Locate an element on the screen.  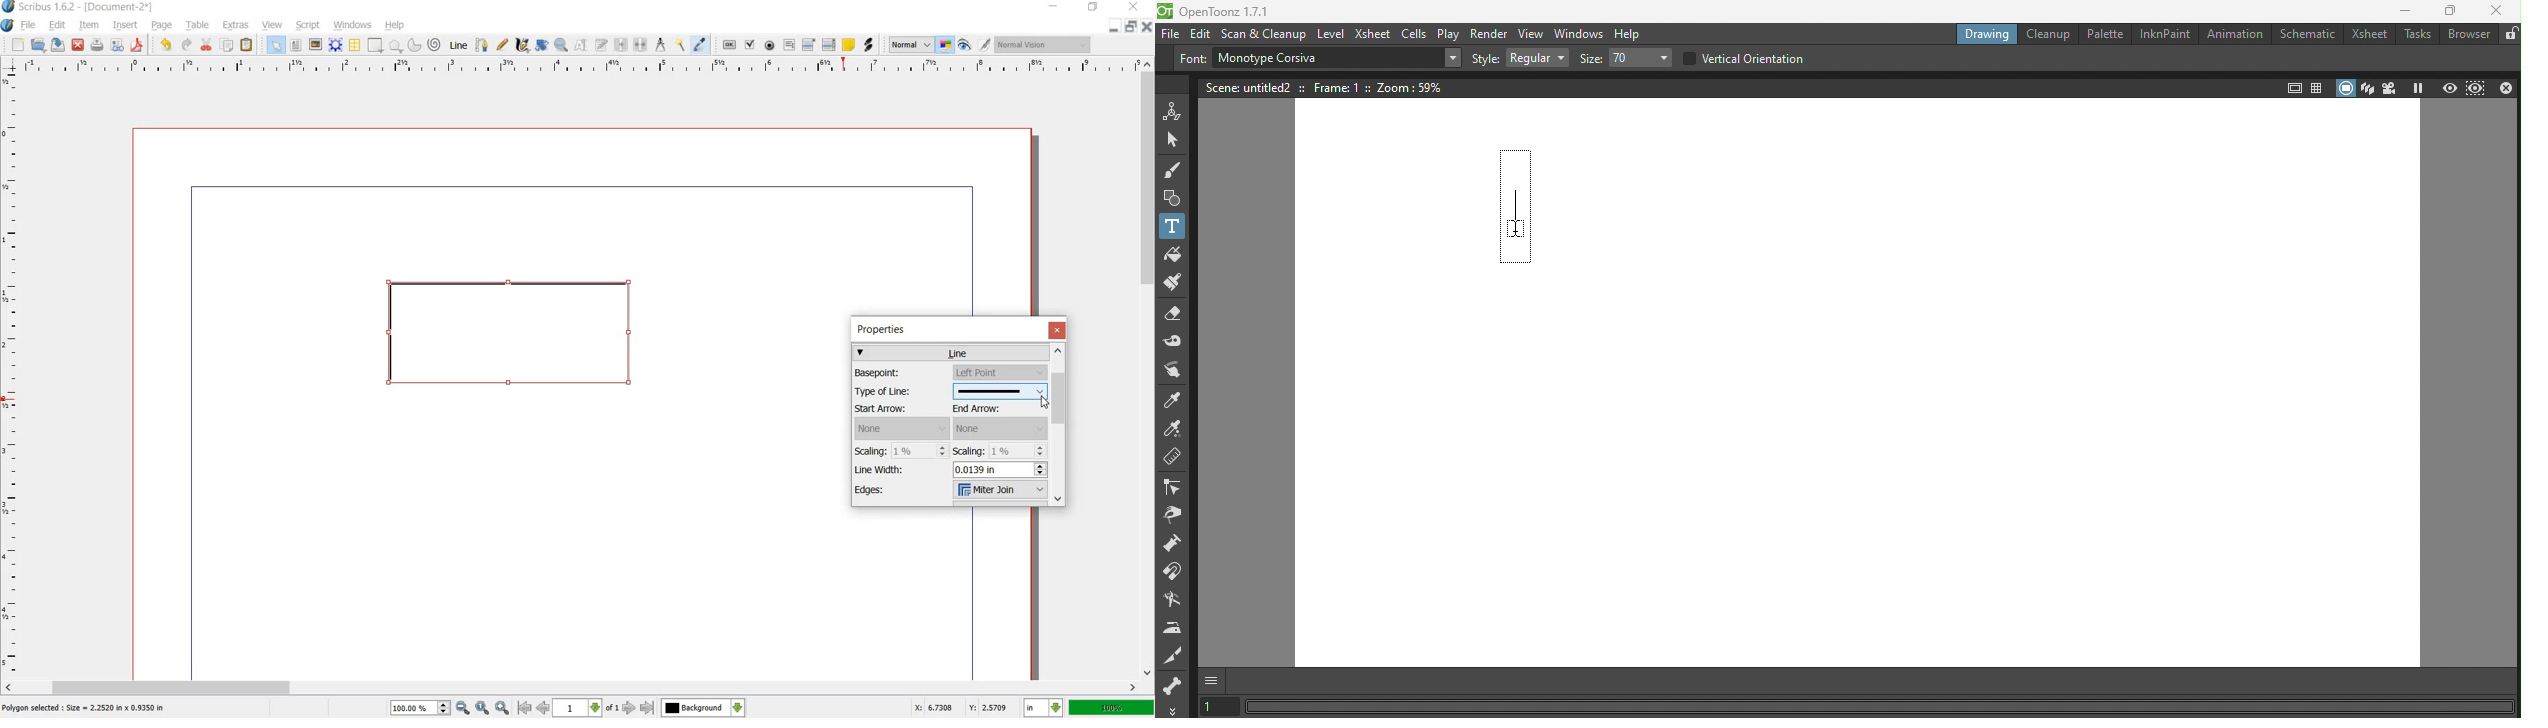
Iron tool is located at coordinates (1174, 628).